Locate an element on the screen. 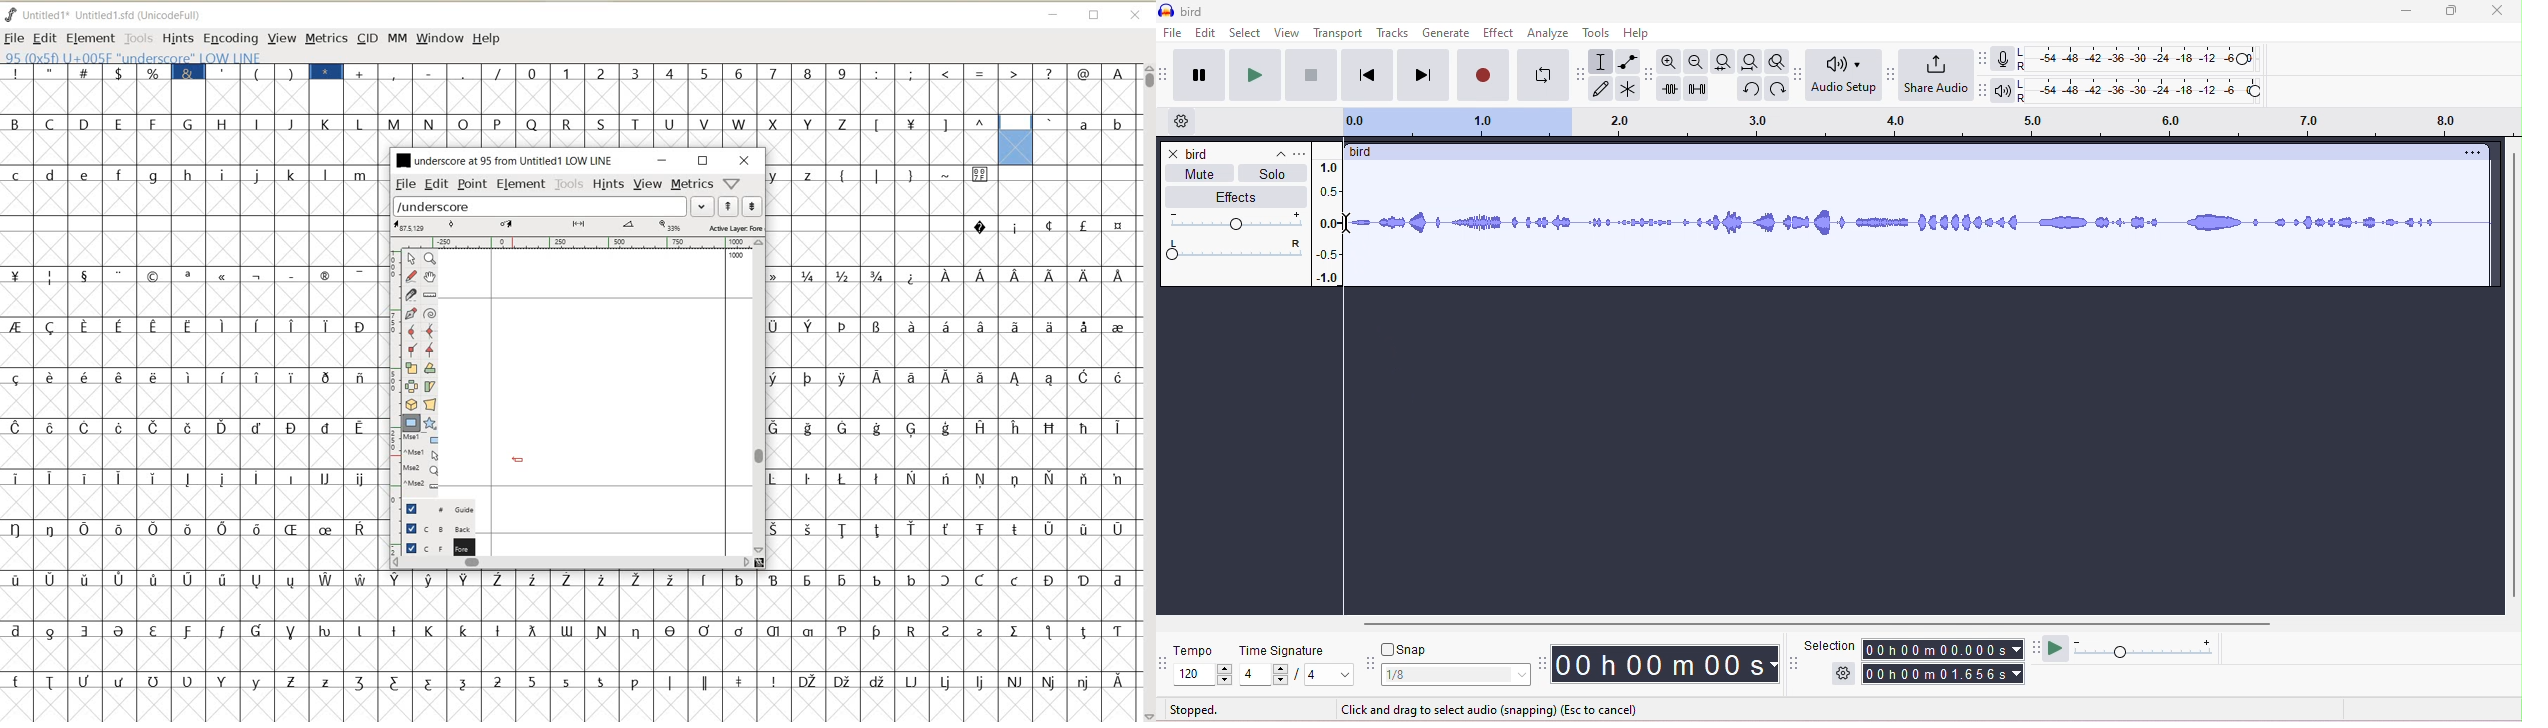 The image size is (2548, 728). MM is located at coordinates (395, 37).